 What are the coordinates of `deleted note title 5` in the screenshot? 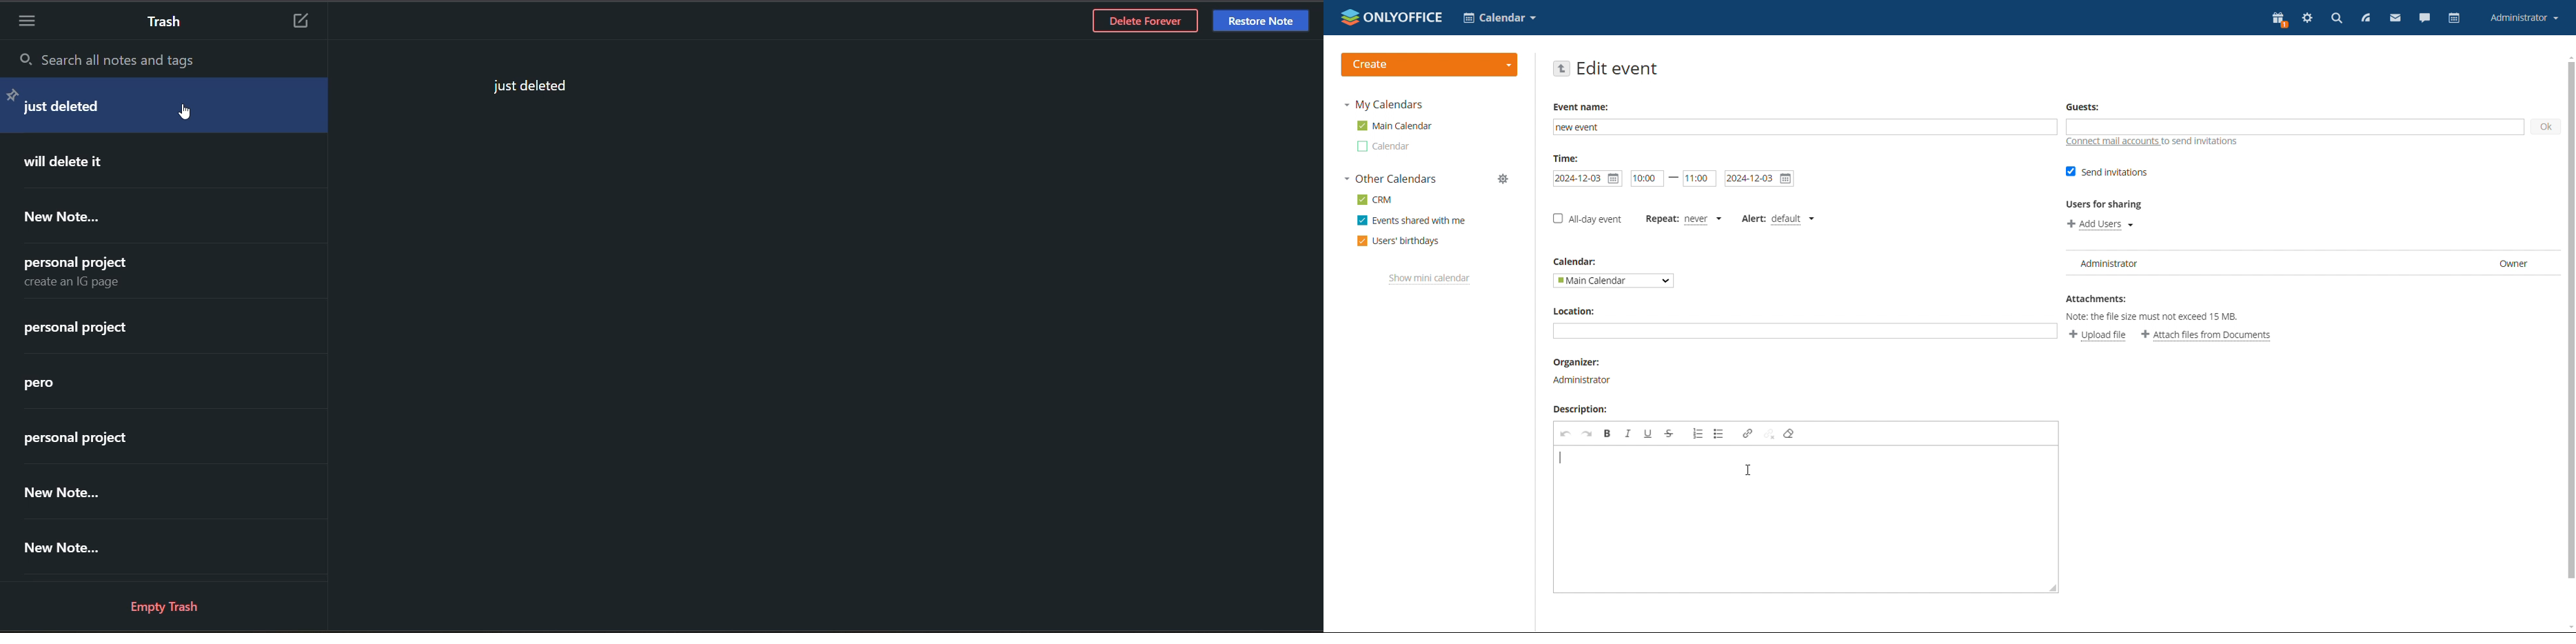 It's located at (103, 330).